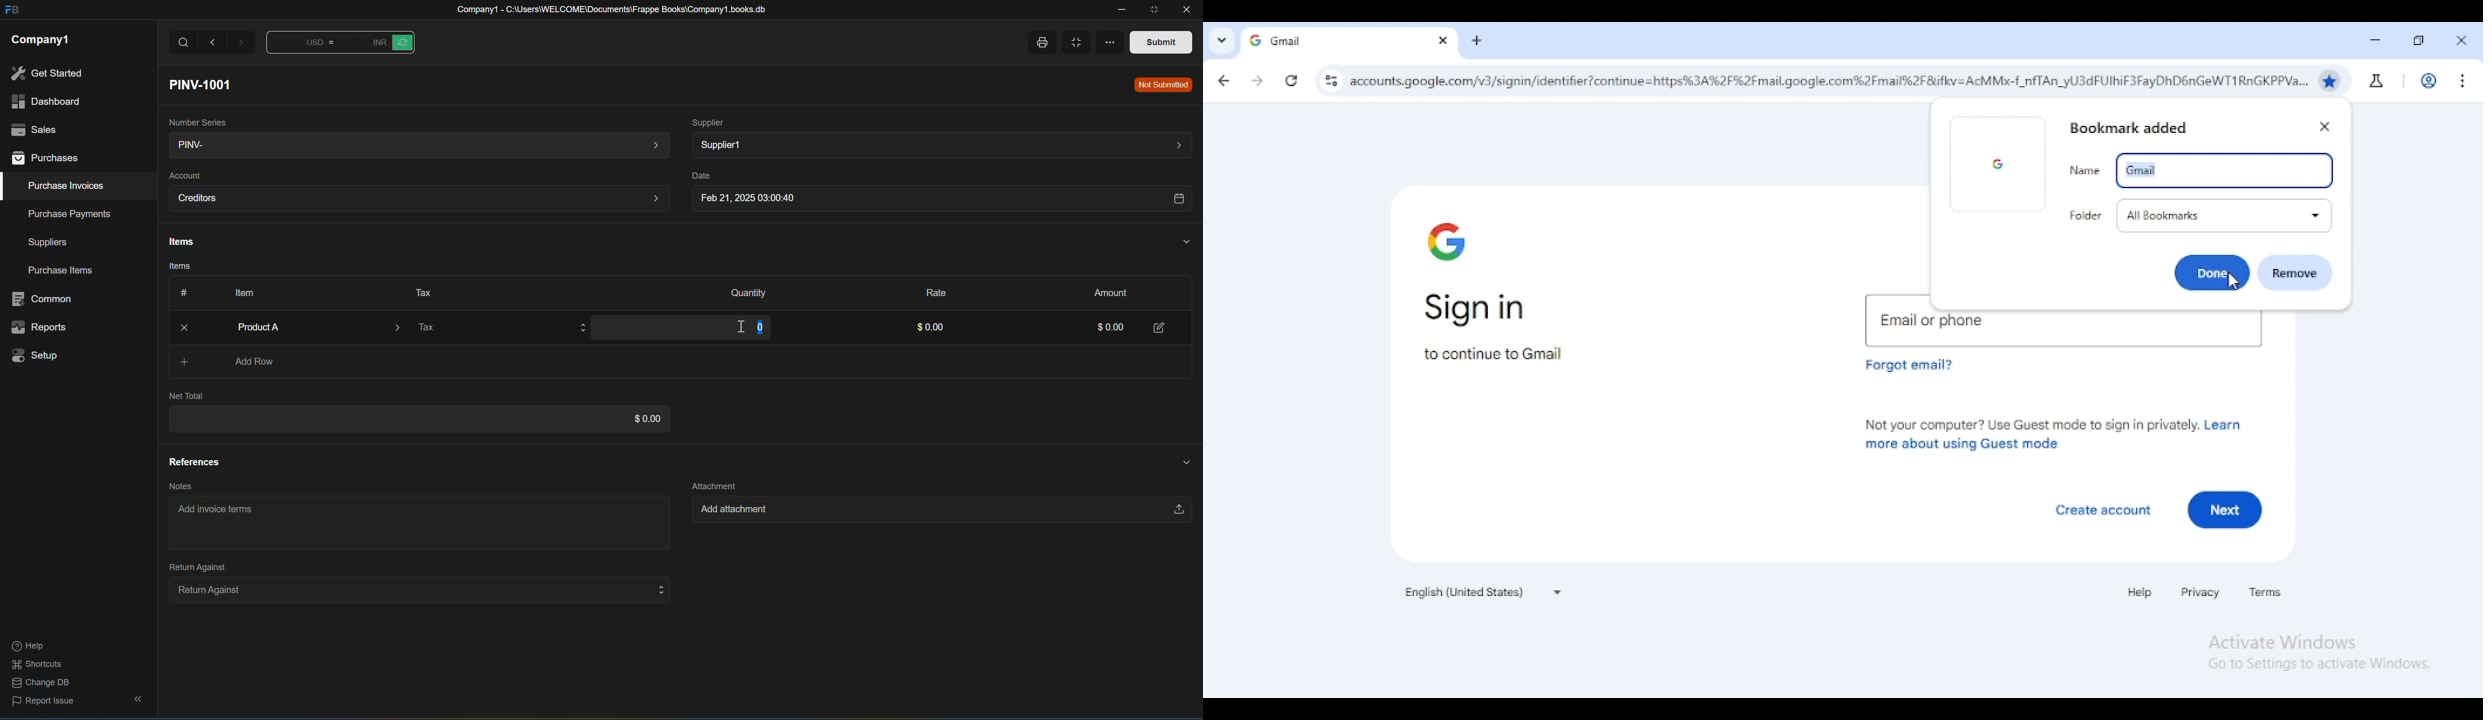 This screenshot has height=728, width=2492. I want to click on purchase items, so click(63, 271).